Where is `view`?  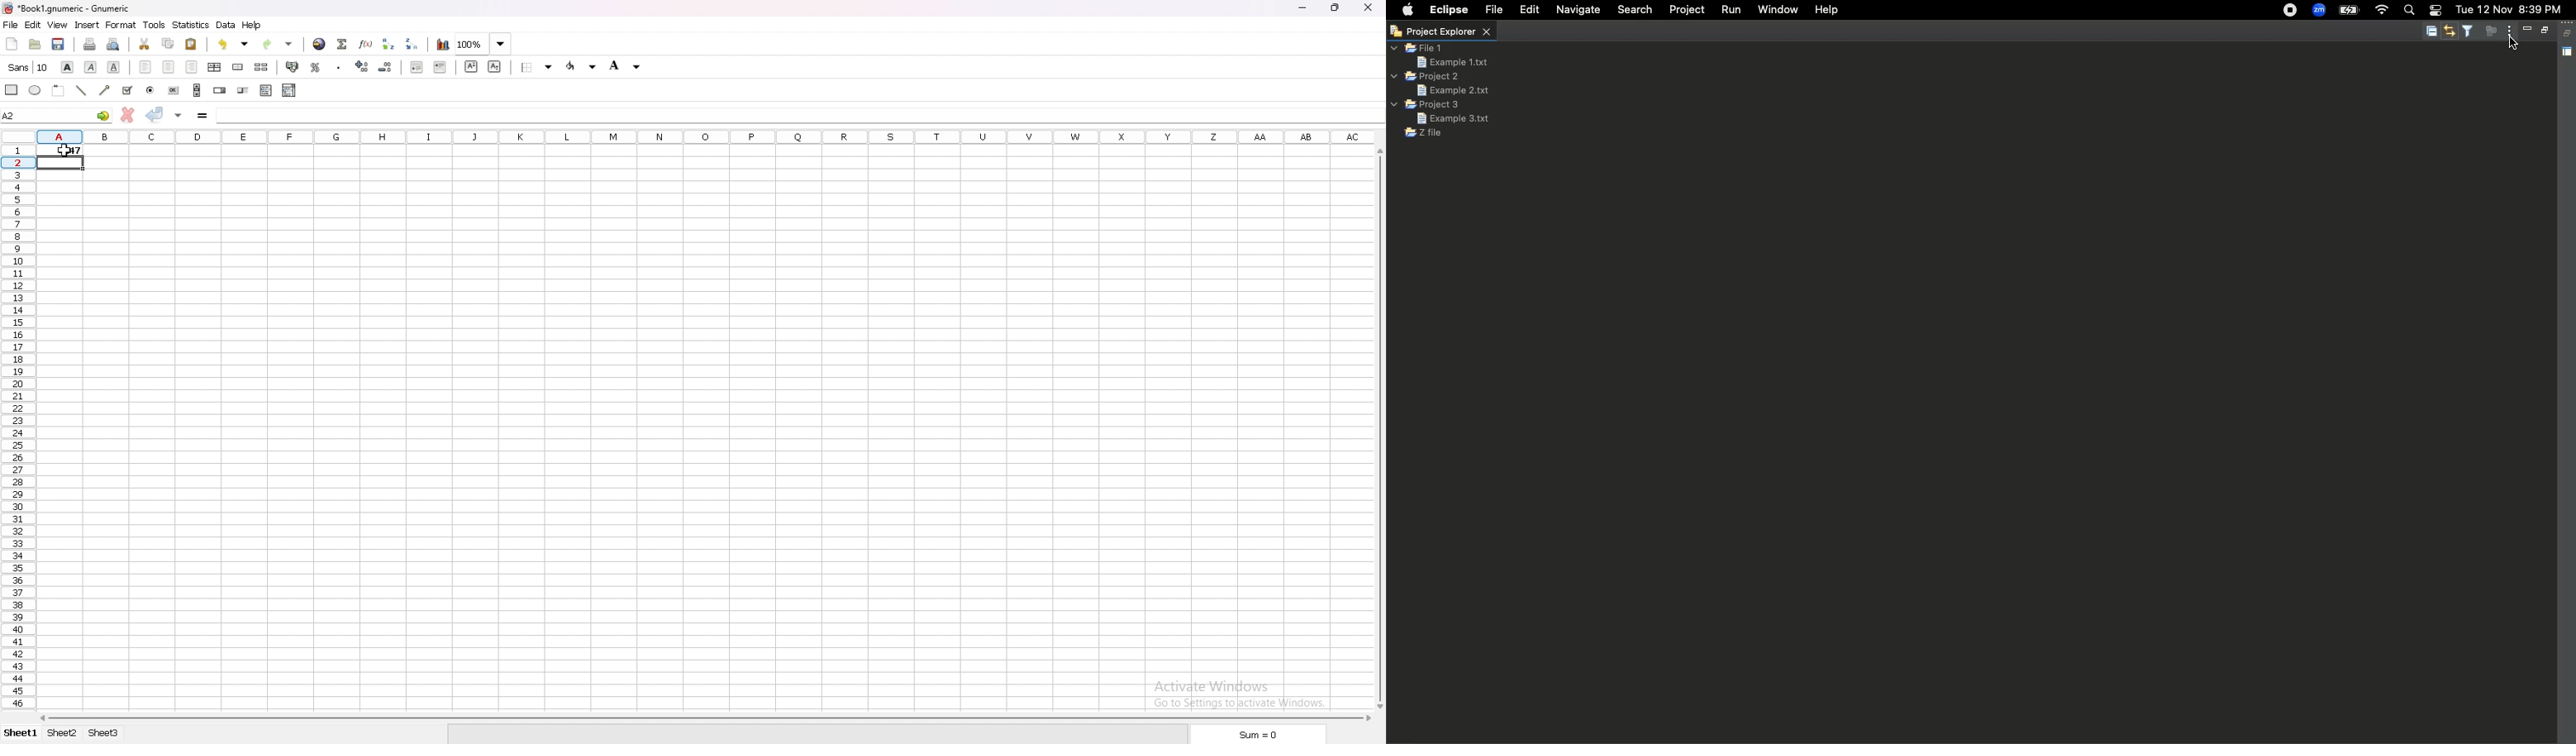
view is located at coordinates (57, 25).